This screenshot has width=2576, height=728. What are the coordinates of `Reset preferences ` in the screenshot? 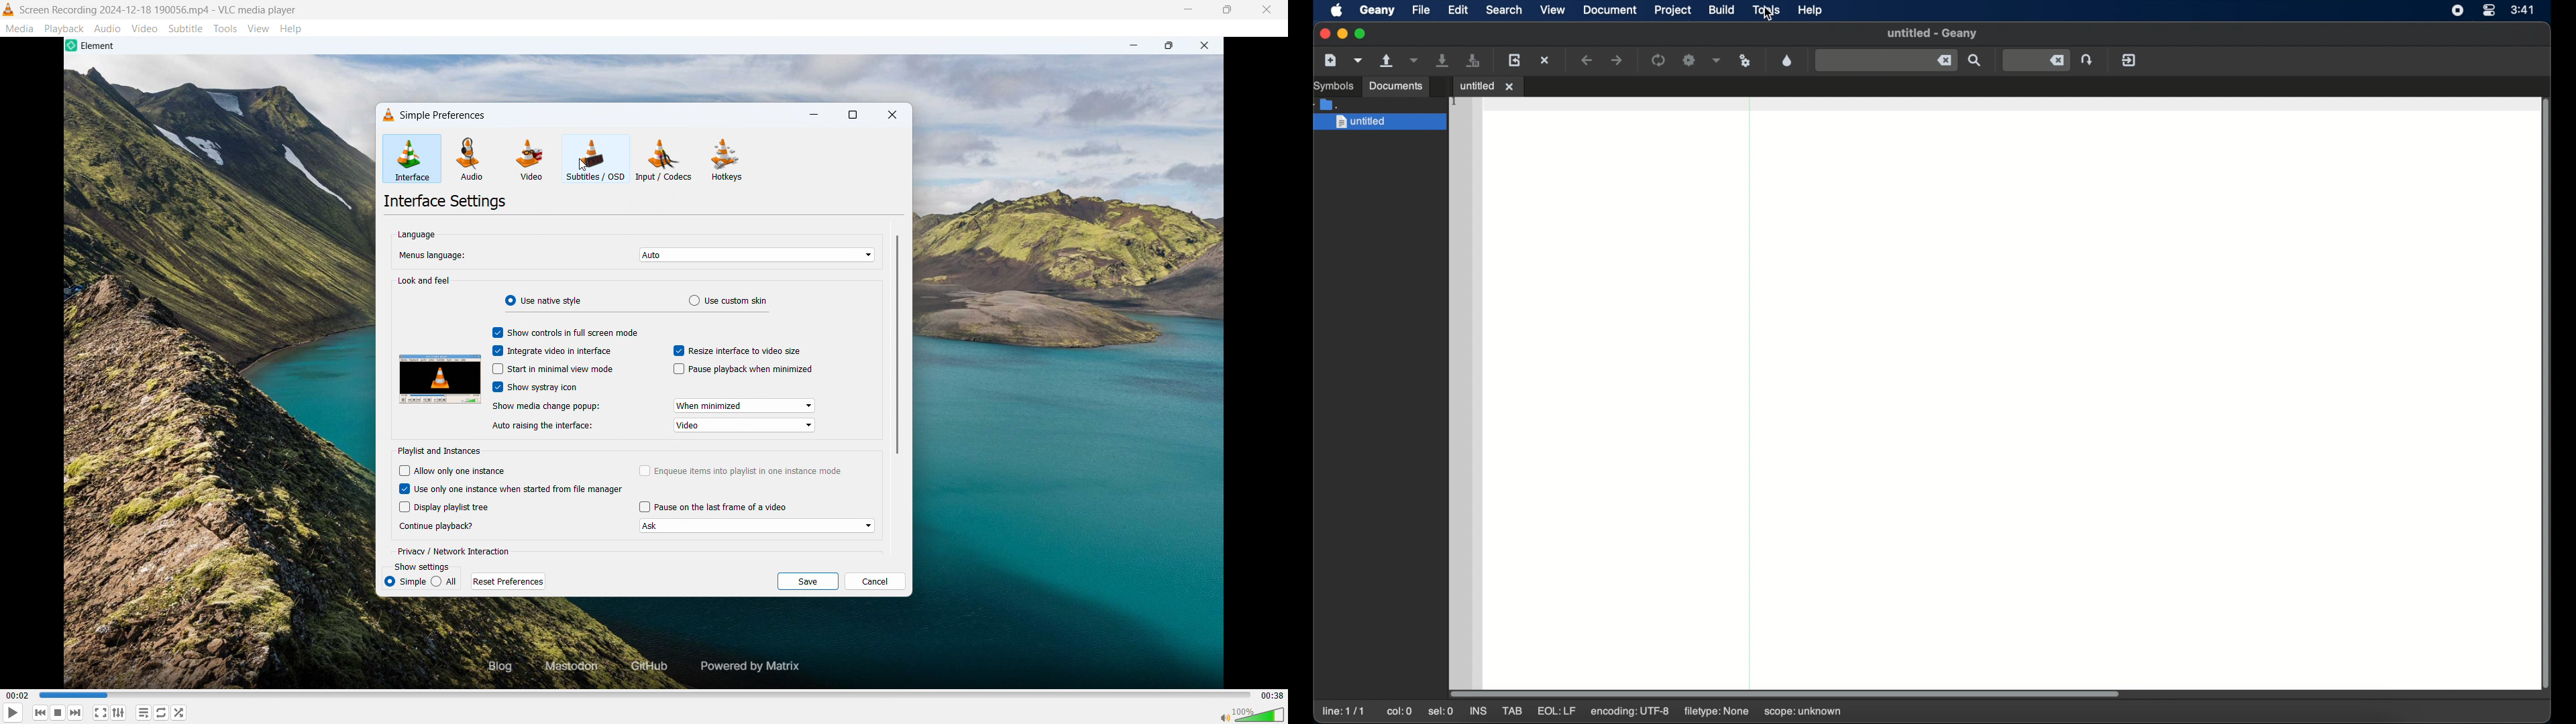 It's located at (508, 581).